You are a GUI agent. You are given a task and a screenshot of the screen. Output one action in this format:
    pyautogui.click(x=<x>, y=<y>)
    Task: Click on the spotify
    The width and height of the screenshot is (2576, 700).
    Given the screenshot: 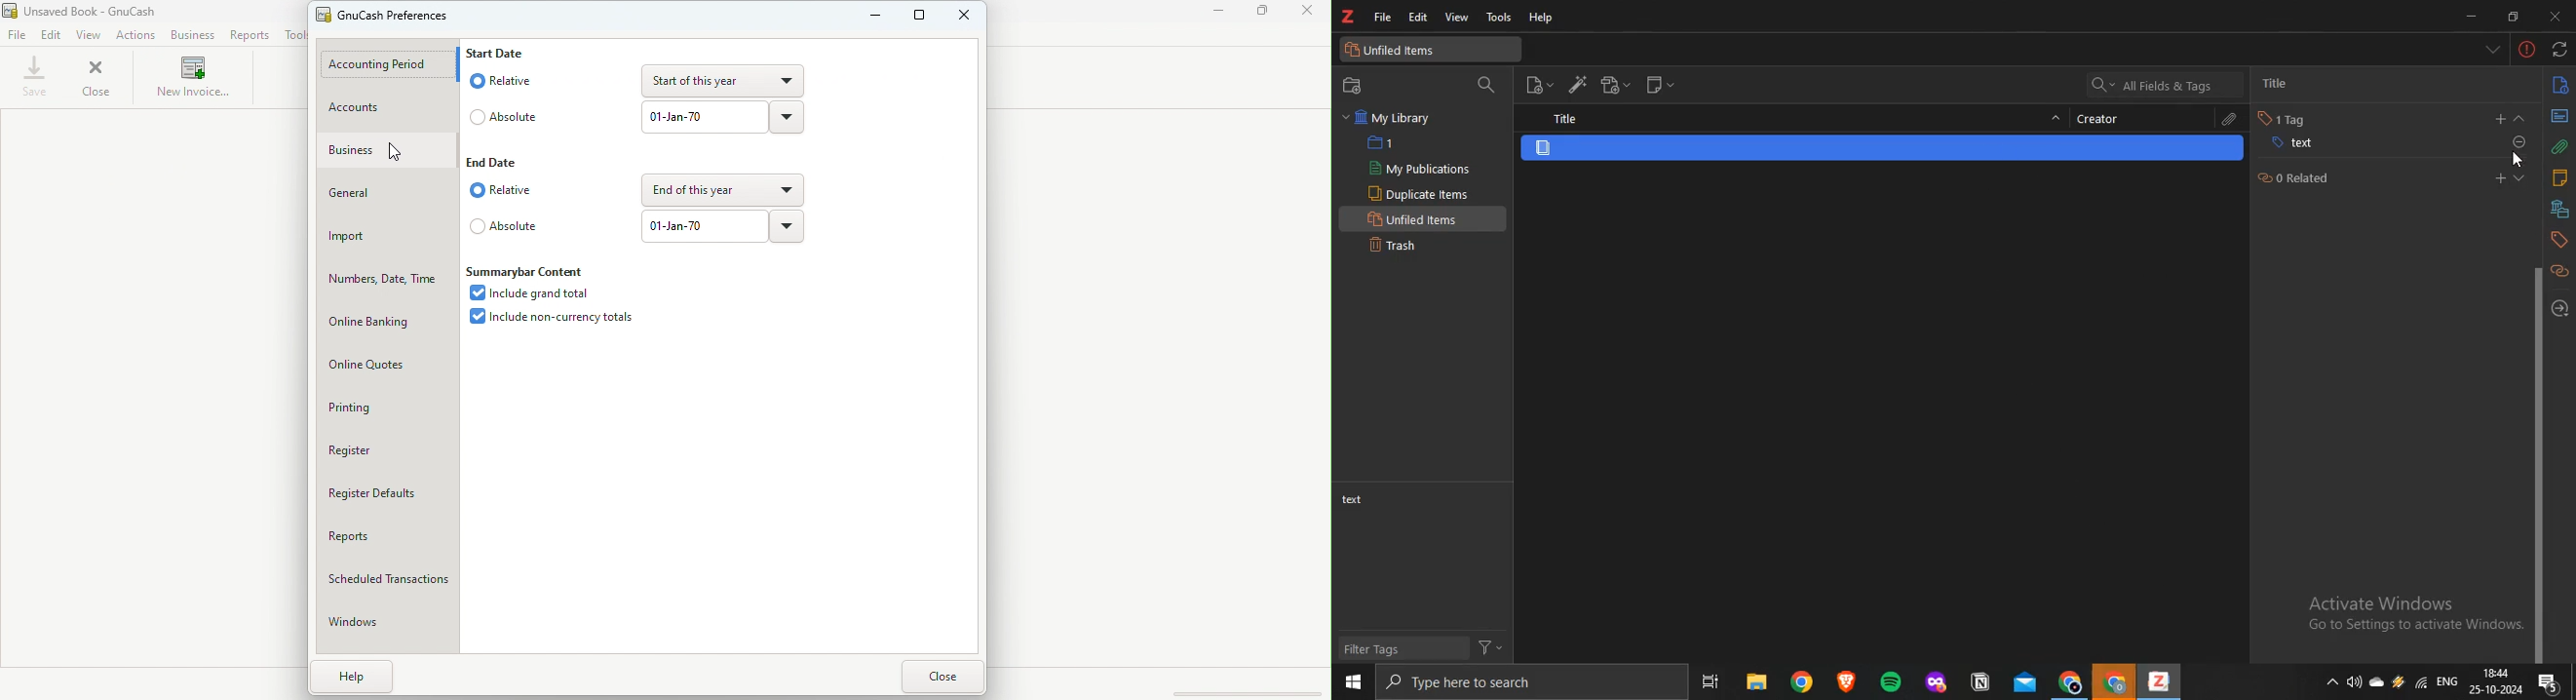 What is the action you would take?
    pyautogui.click(x=1891, y=680)
    